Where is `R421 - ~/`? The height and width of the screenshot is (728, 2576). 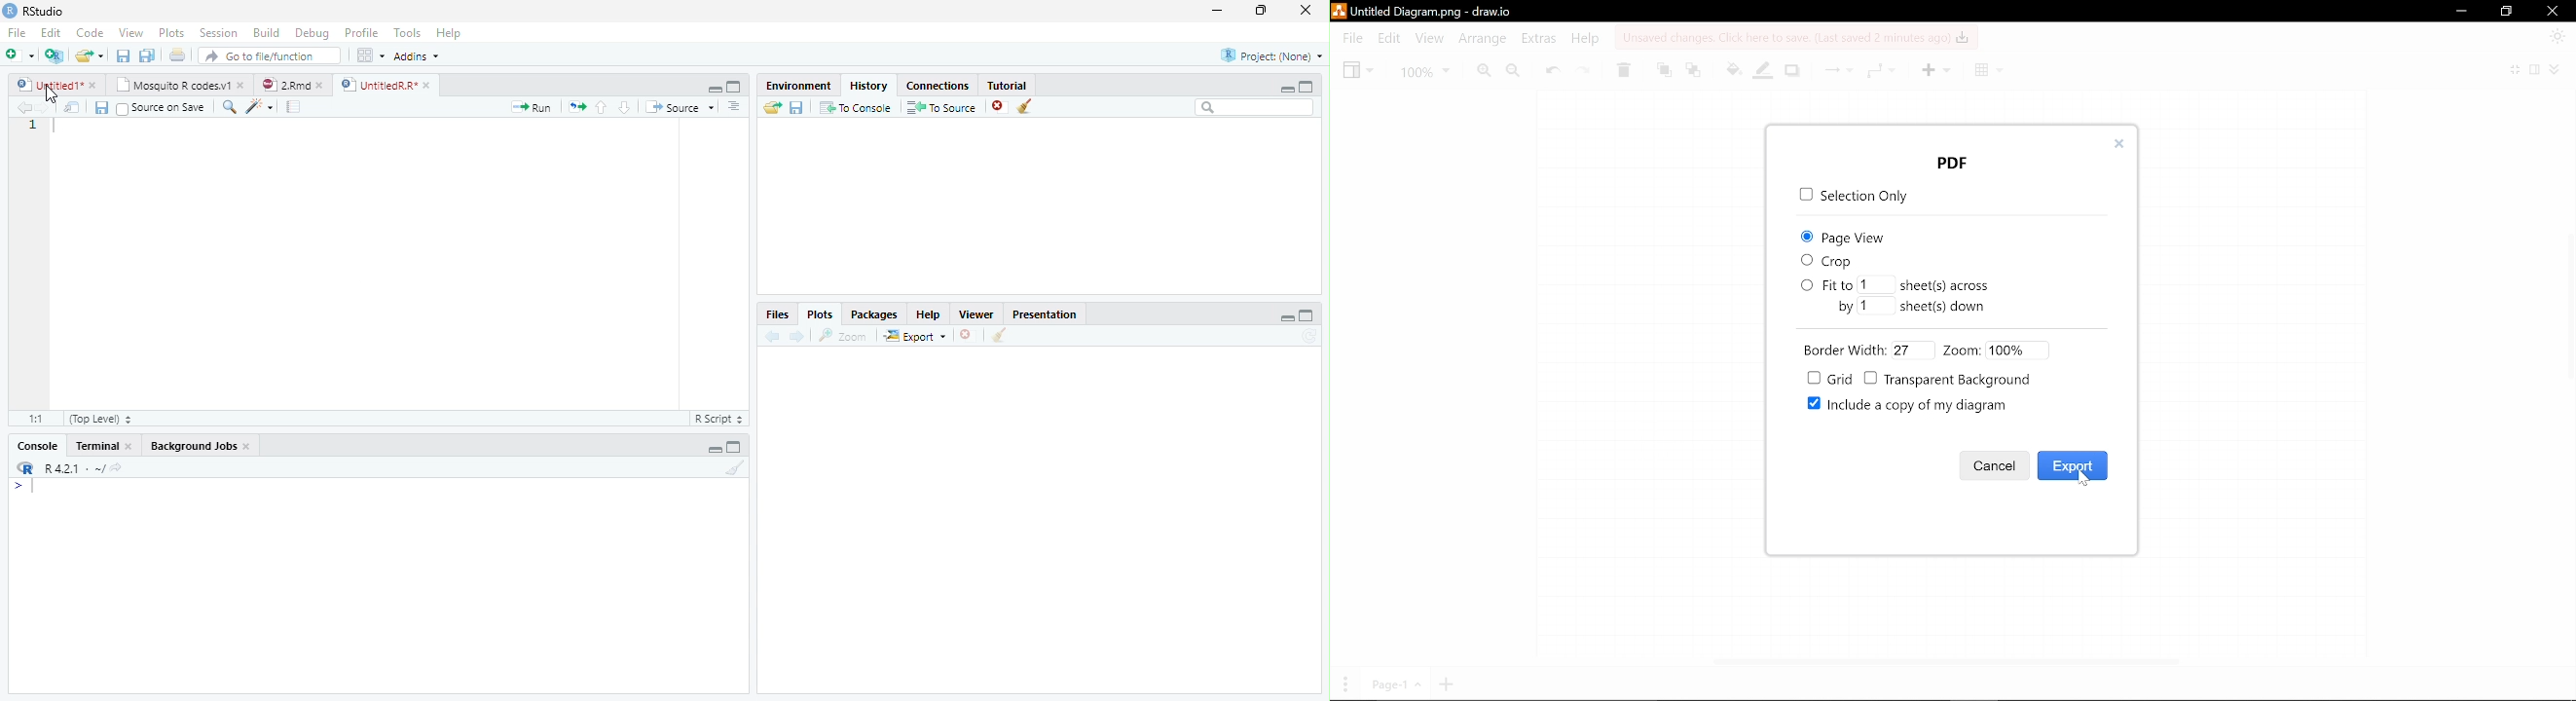 R421 - ~/ is located at coordinates (68, 468).